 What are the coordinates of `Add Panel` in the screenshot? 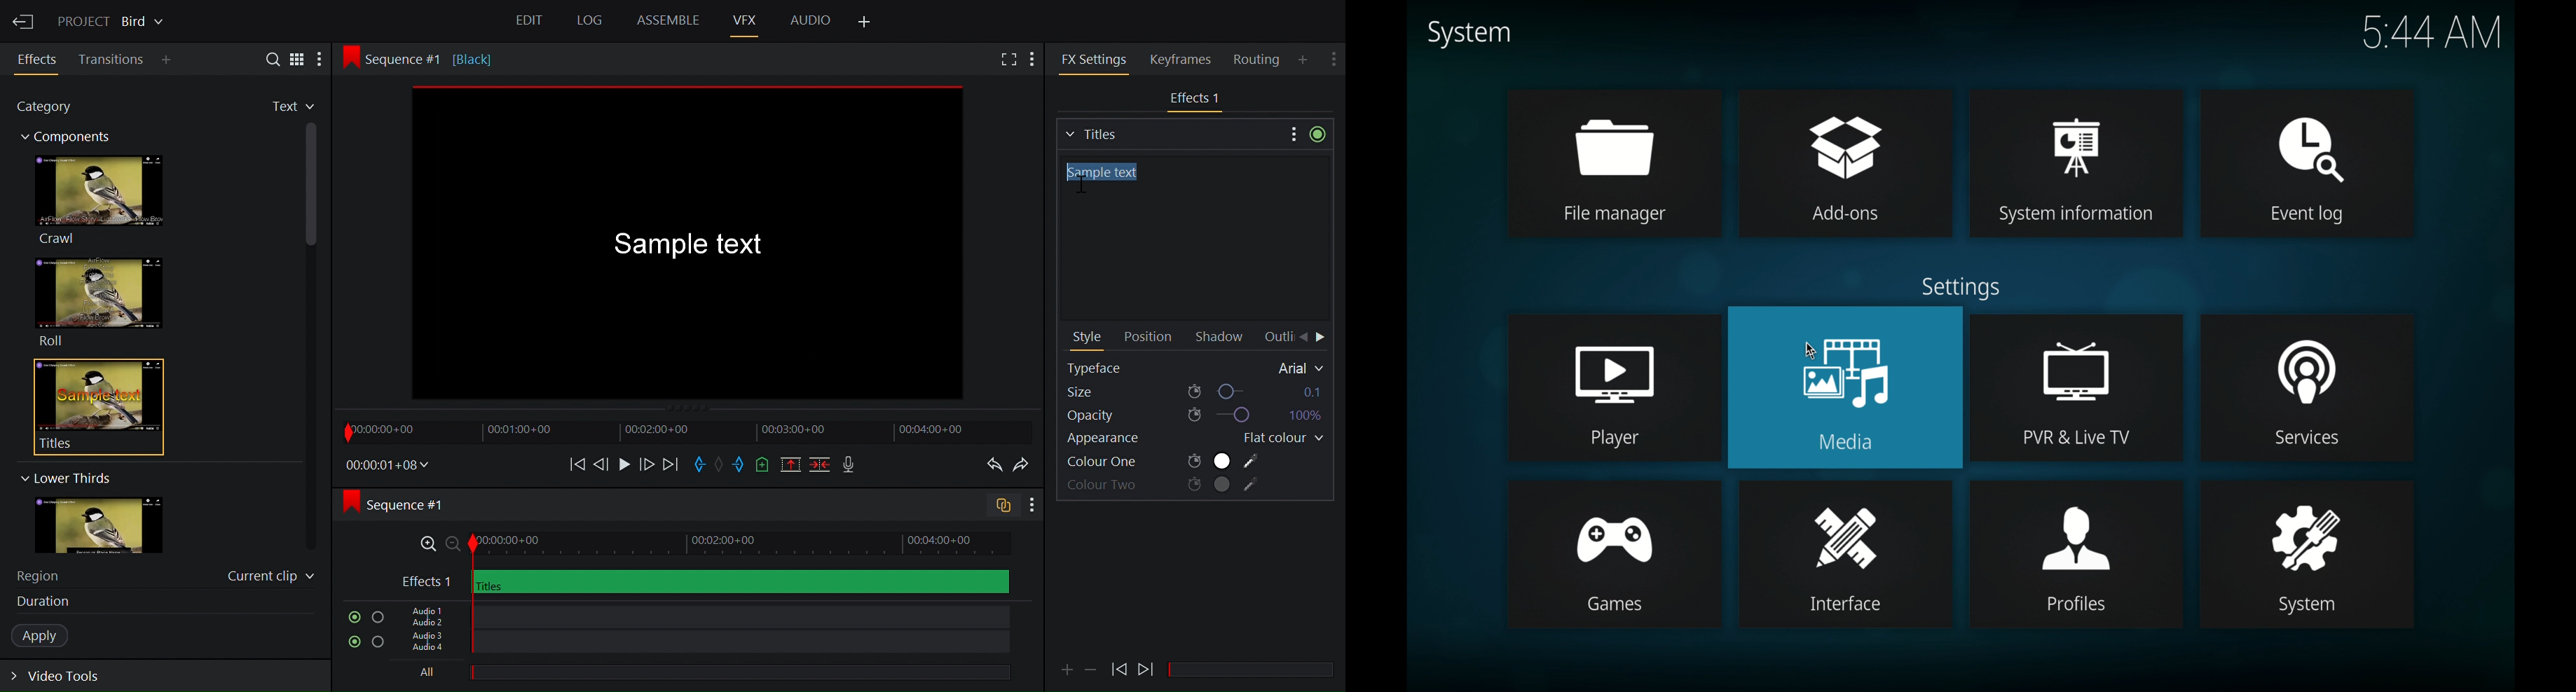 It's located at (1036, 57).